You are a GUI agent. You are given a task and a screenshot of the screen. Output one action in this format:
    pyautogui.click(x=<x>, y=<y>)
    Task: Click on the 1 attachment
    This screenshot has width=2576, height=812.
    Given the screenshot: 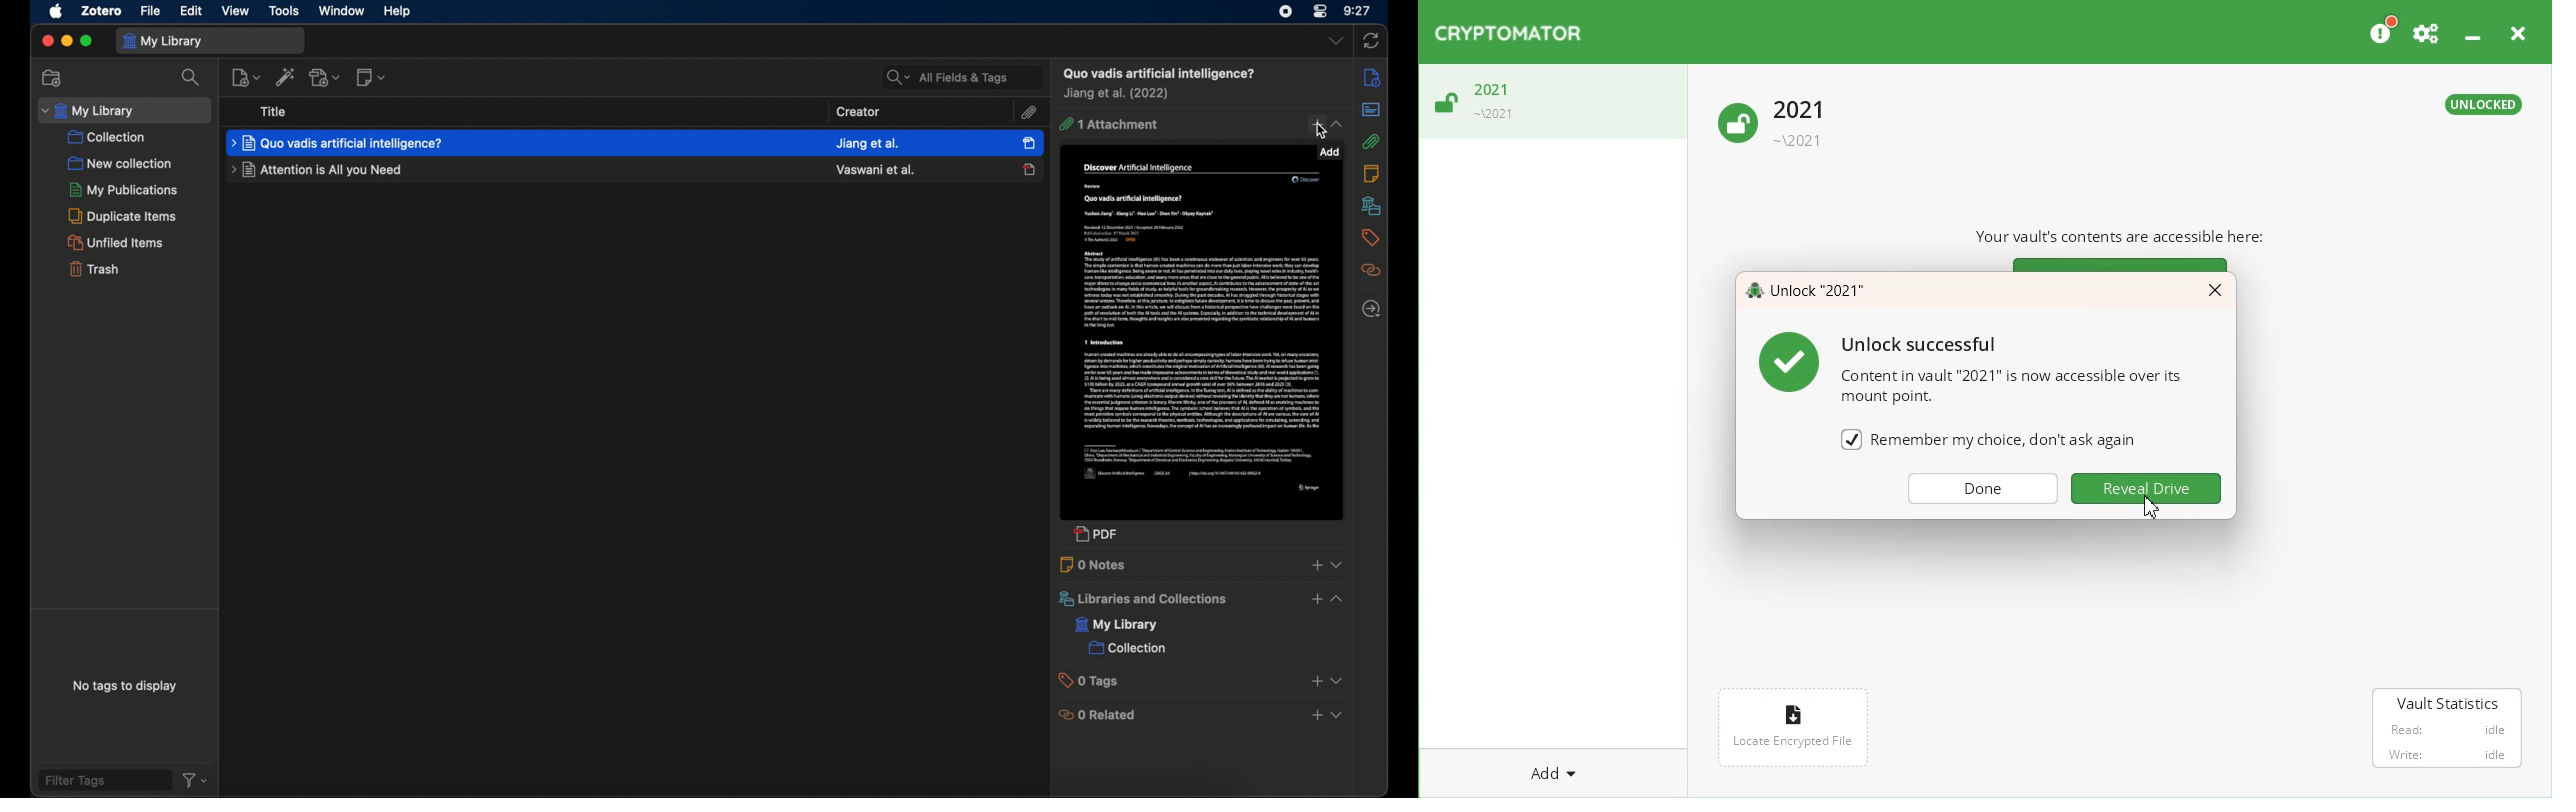 What is the action you would take?
    pyautogui.click(x=1109, y=125)
    